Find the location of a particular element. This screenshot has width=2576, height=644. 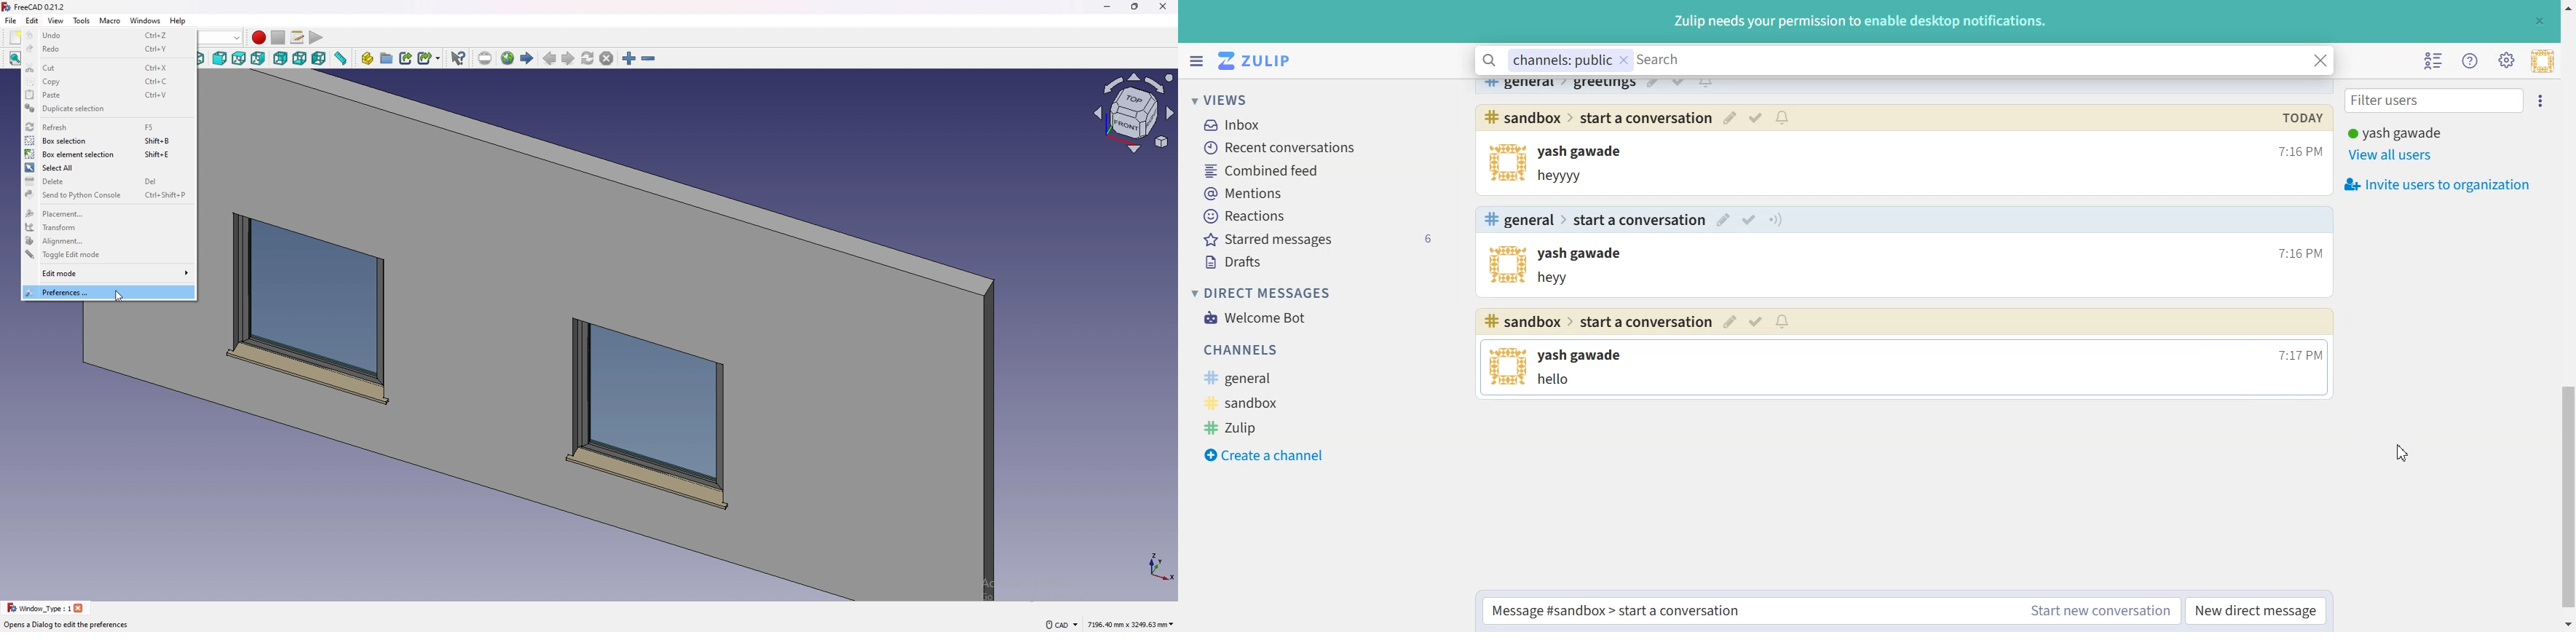

Vertical scroll bar is located at coordinates (2567, 316).